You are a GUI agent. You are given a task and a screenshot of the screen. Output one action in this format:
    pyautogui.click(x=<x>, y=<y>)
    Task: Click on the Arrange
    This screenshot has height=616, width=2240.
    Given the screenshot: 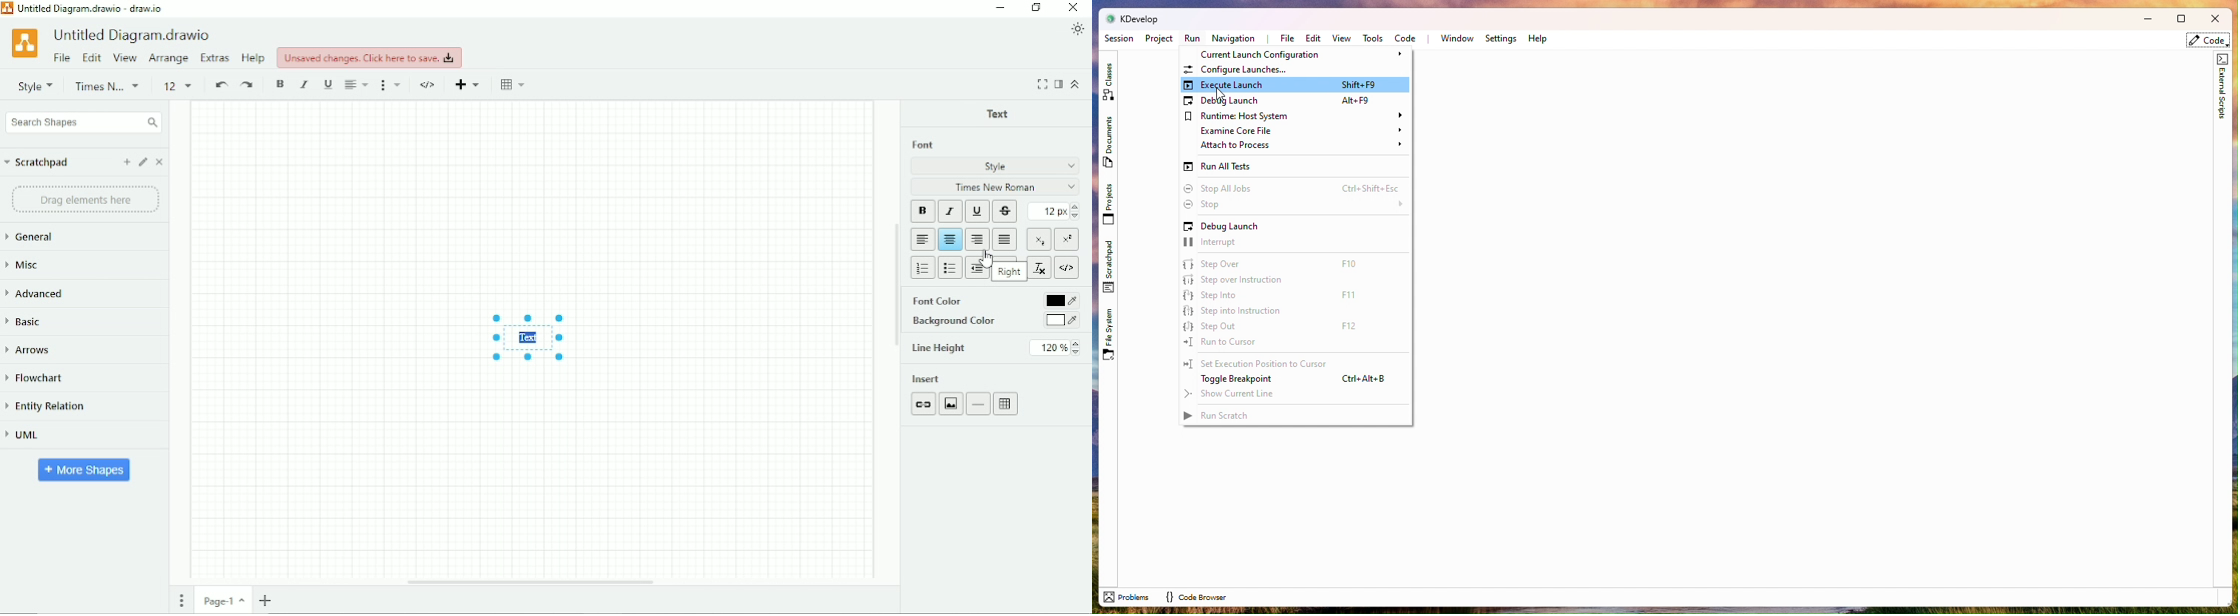 What is the action you would take?
    pyautogui.click(x=169, y=59)
    